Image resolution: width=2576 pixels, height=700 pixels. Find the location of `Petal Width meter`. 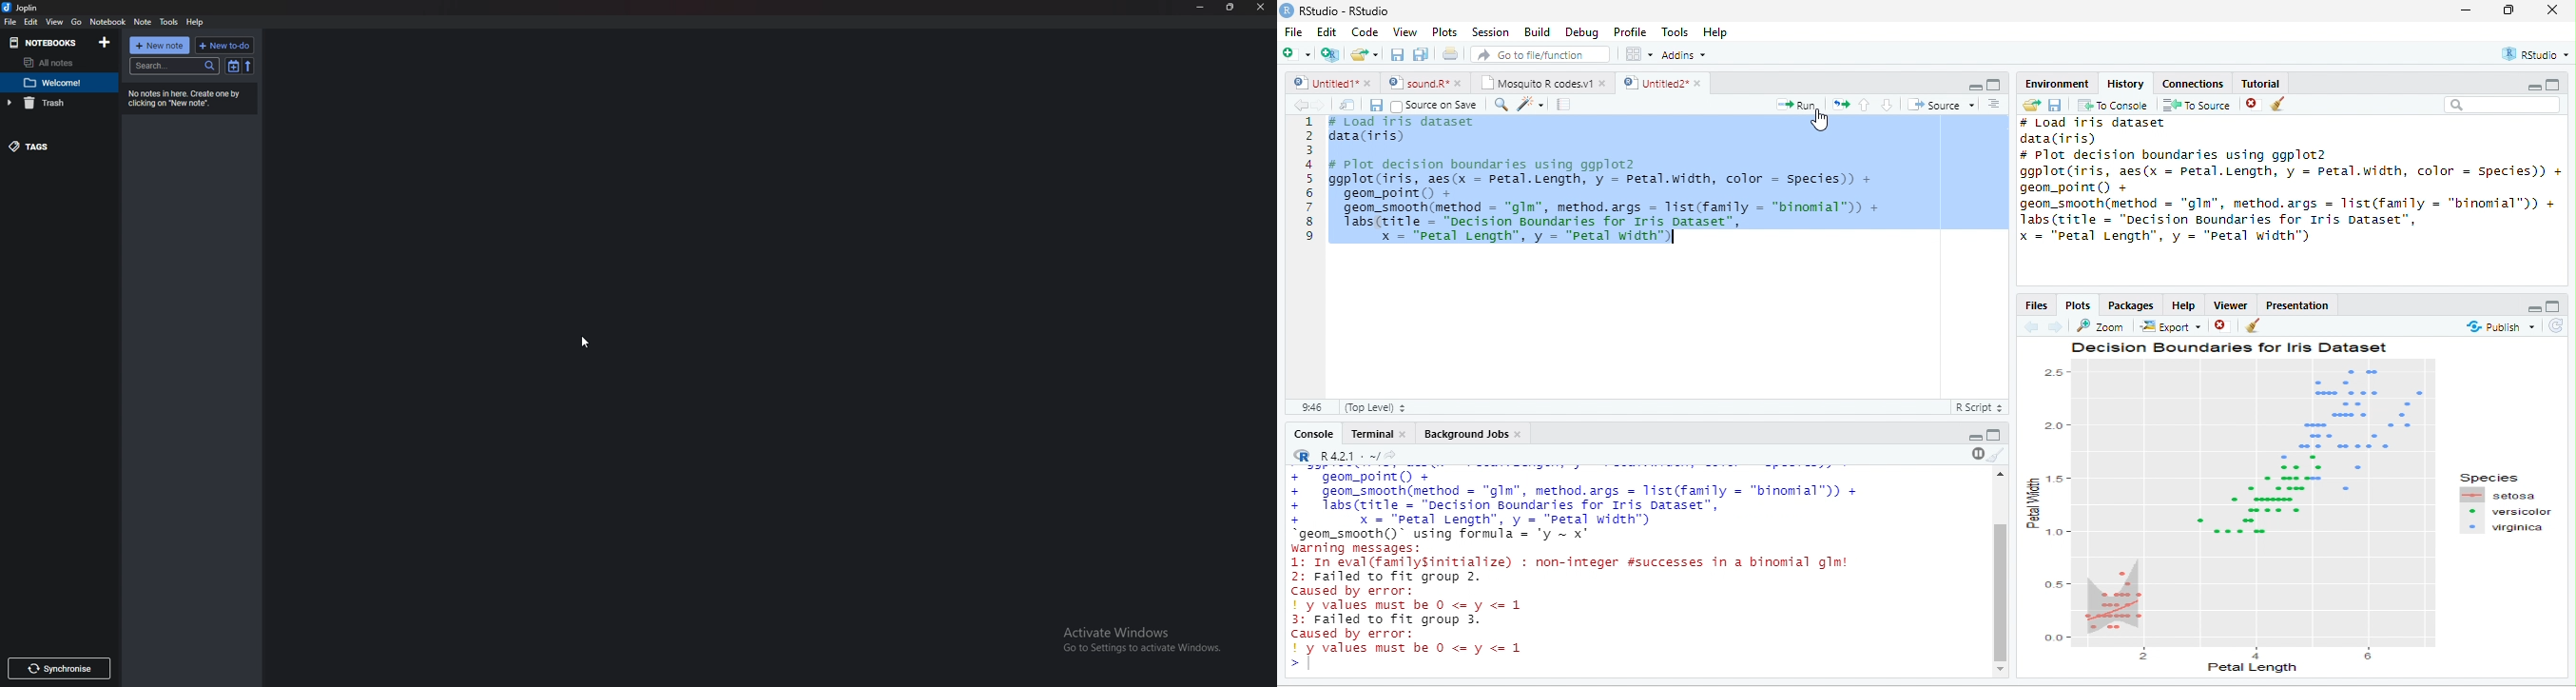

Petal Width meter is located at coordinates (2055, 503).